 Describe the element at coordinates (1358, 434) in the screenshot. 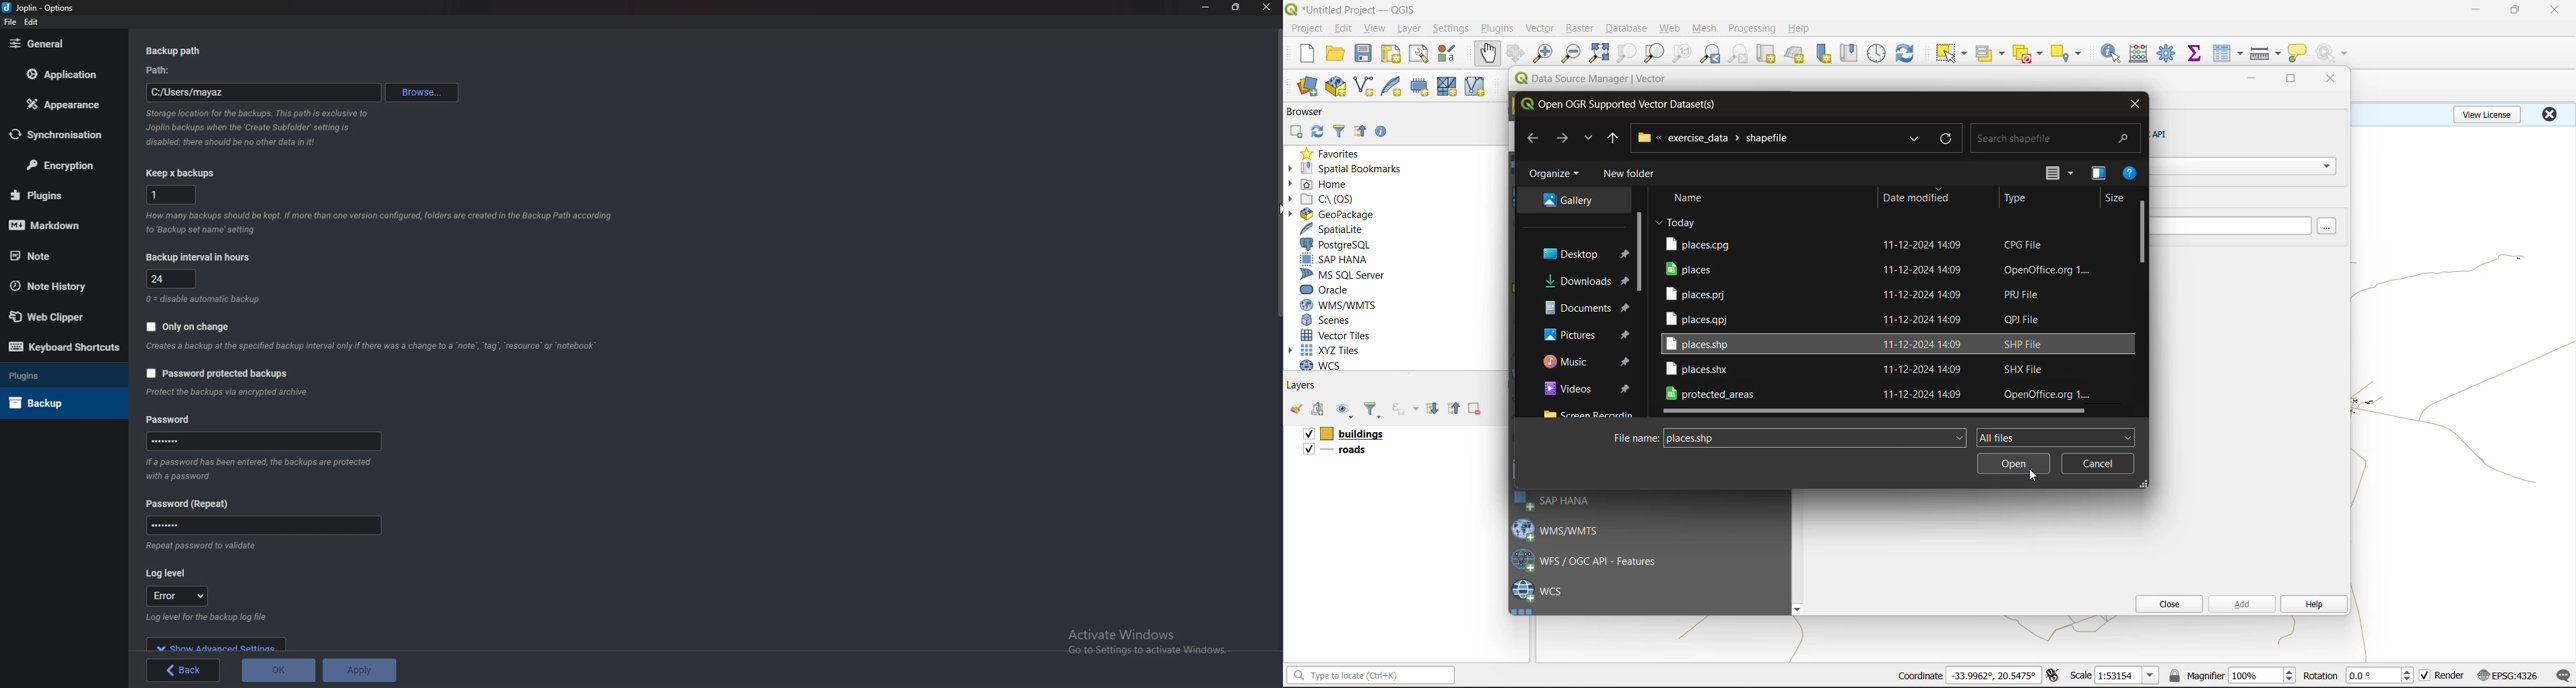

I see `layers` at that location.